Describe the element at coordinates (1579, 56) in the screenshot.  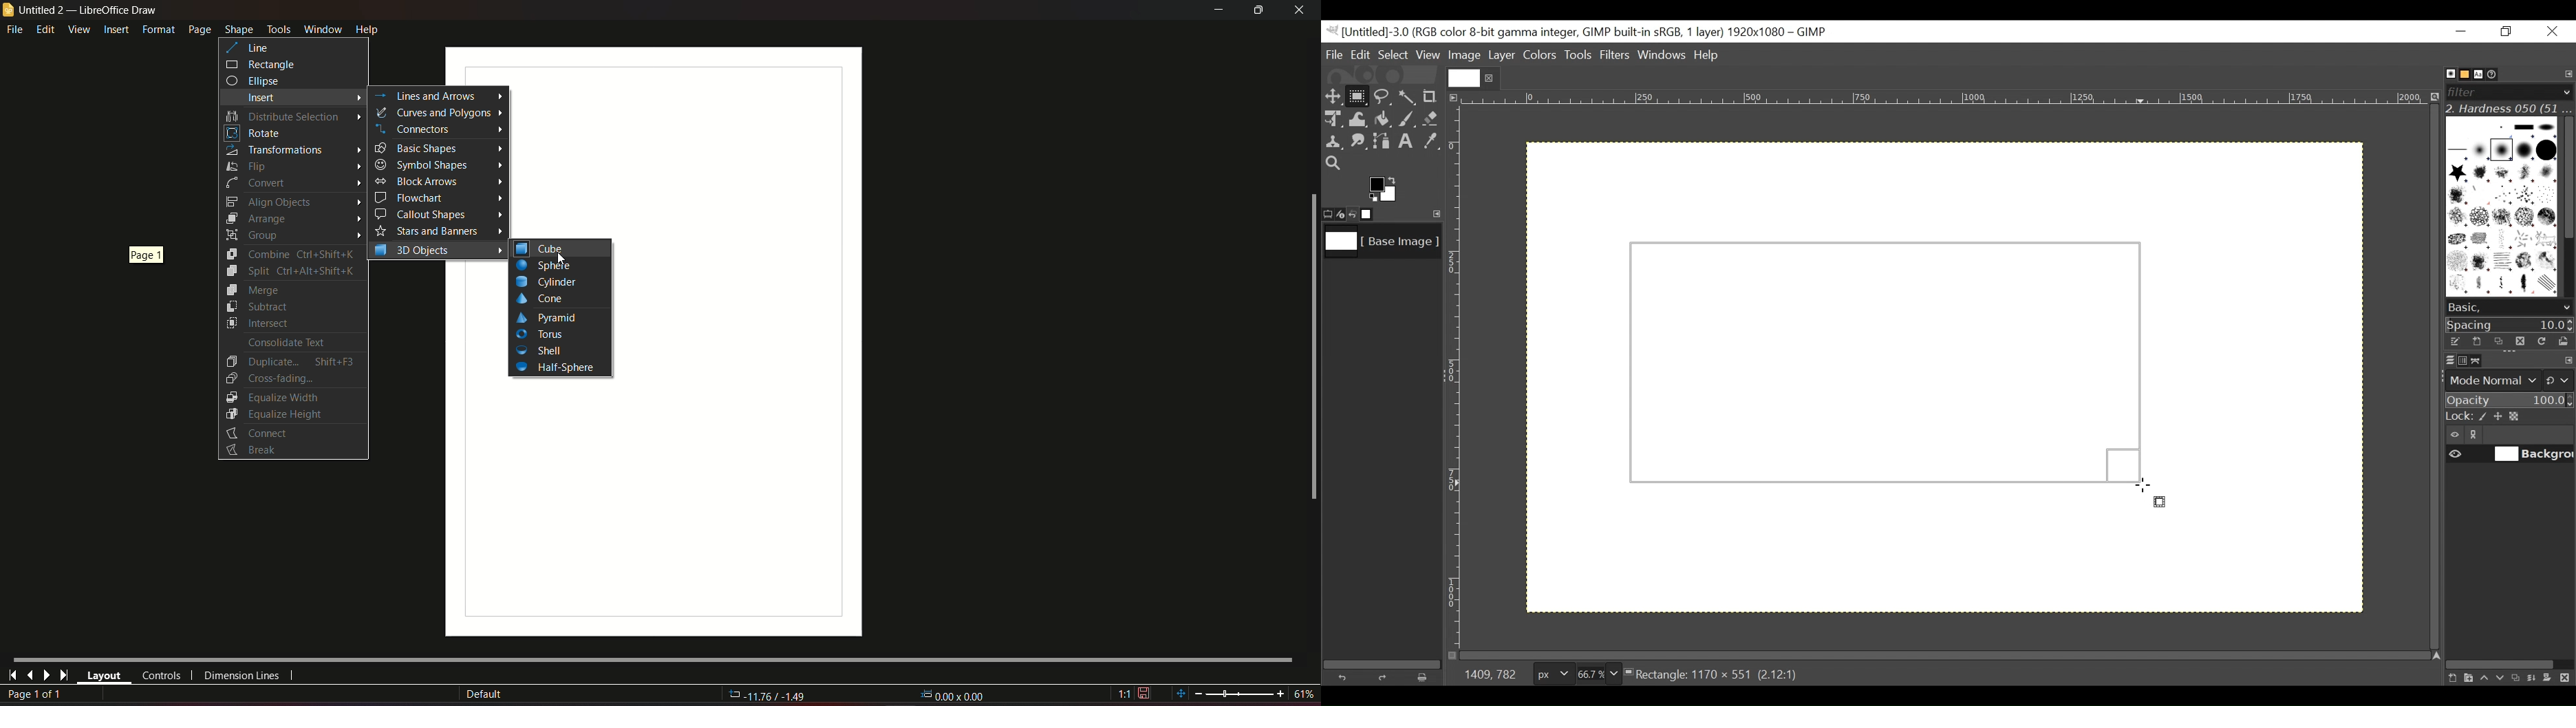
I see `Tools` at that location.